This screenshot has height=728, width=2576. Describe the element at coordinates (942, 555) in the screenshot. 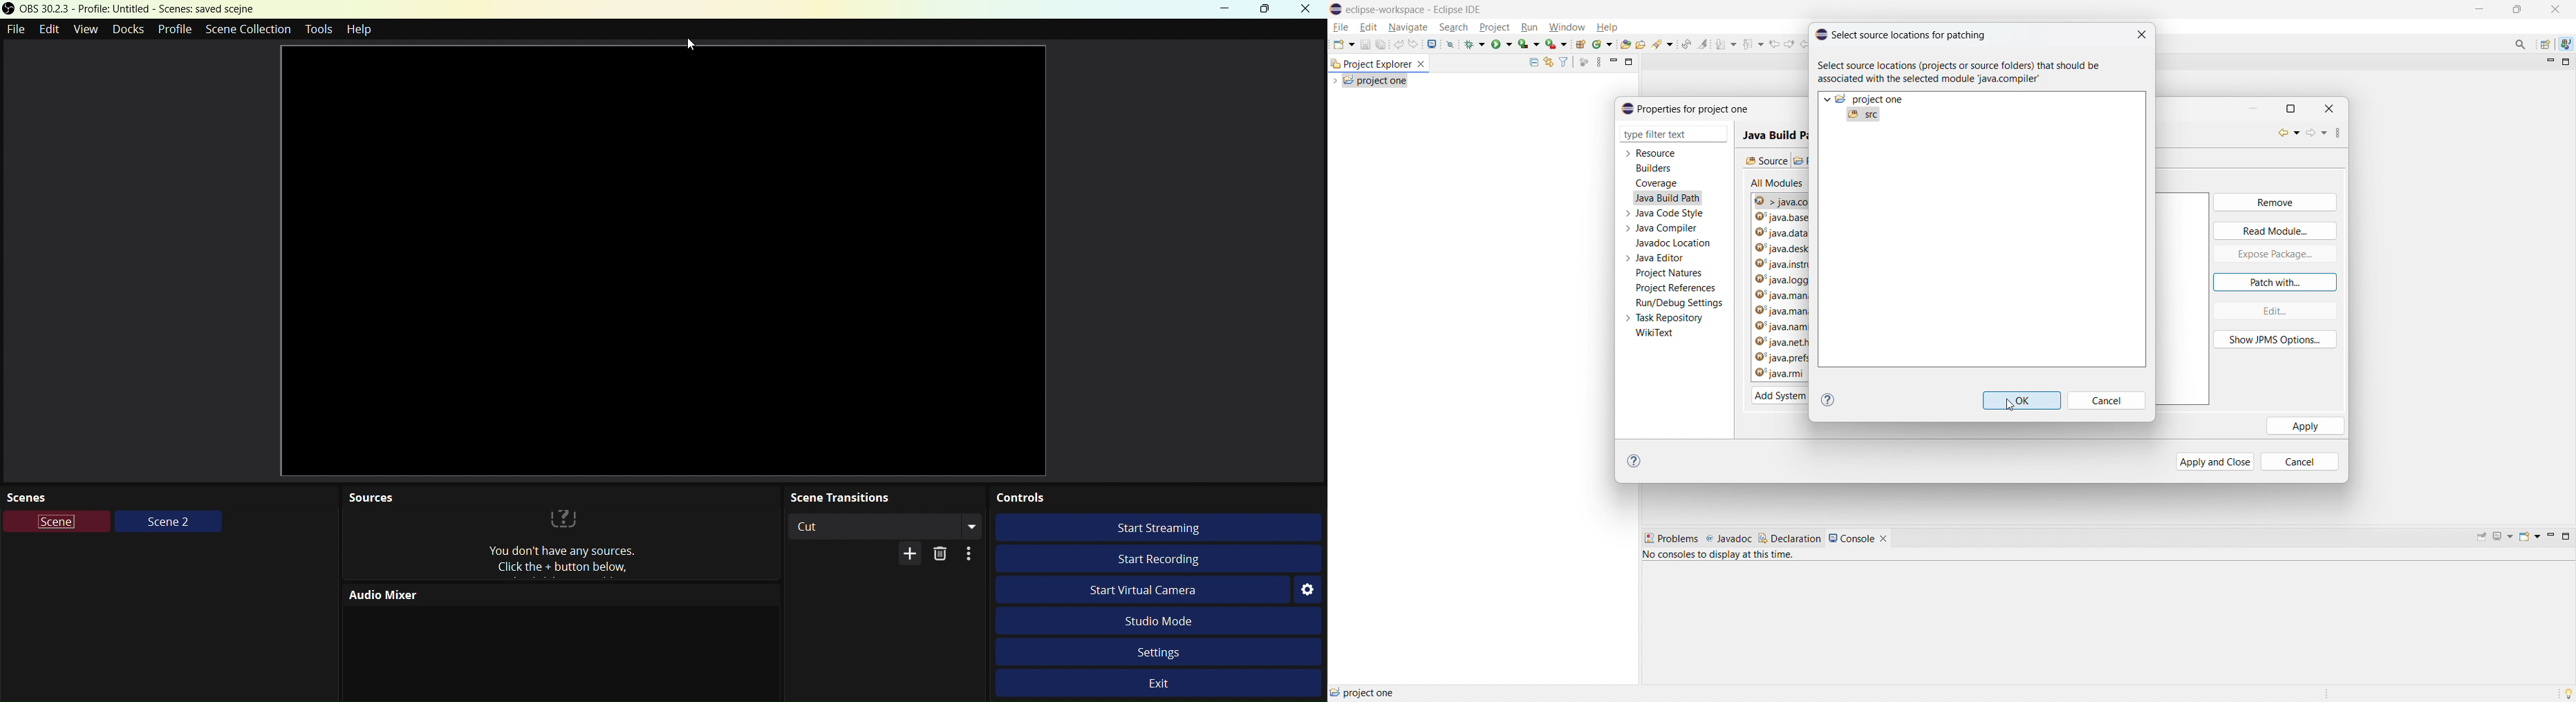

I see `Delete` at that location.